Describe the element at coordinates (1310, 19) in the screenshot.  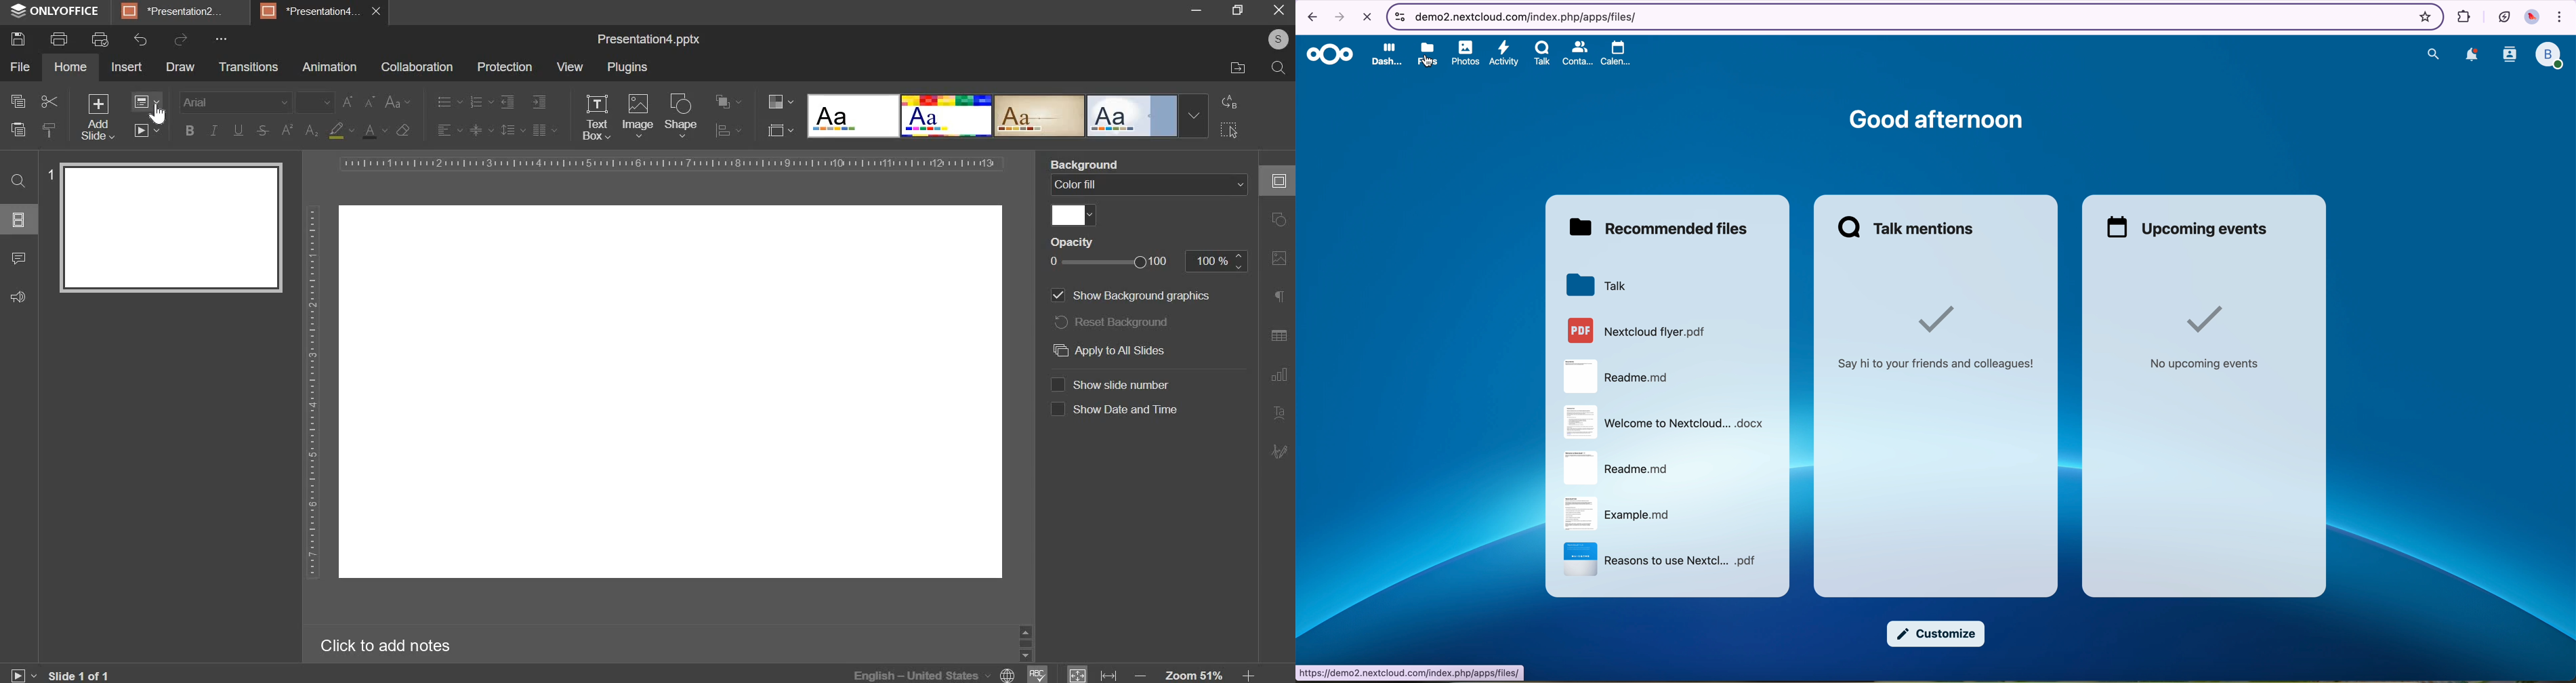
I see `navigate back` at that location.